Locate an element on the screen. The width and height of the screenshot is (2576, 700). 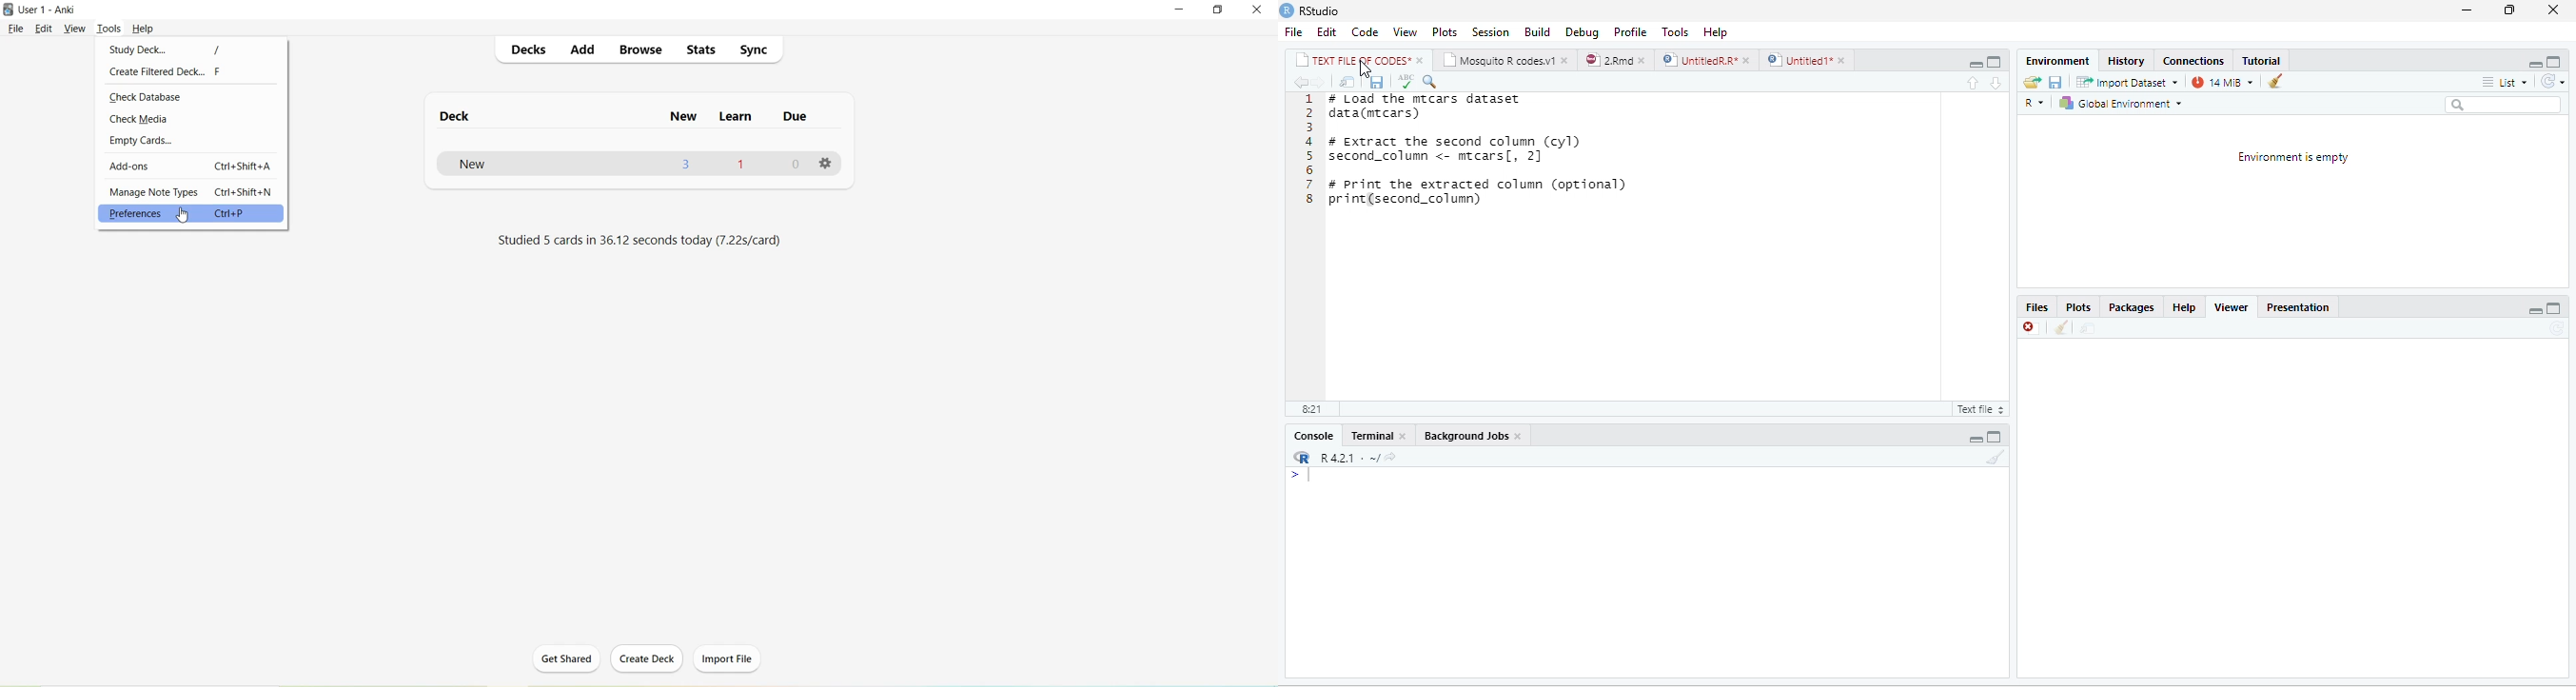
Code is located at coordinates (1364, 30).